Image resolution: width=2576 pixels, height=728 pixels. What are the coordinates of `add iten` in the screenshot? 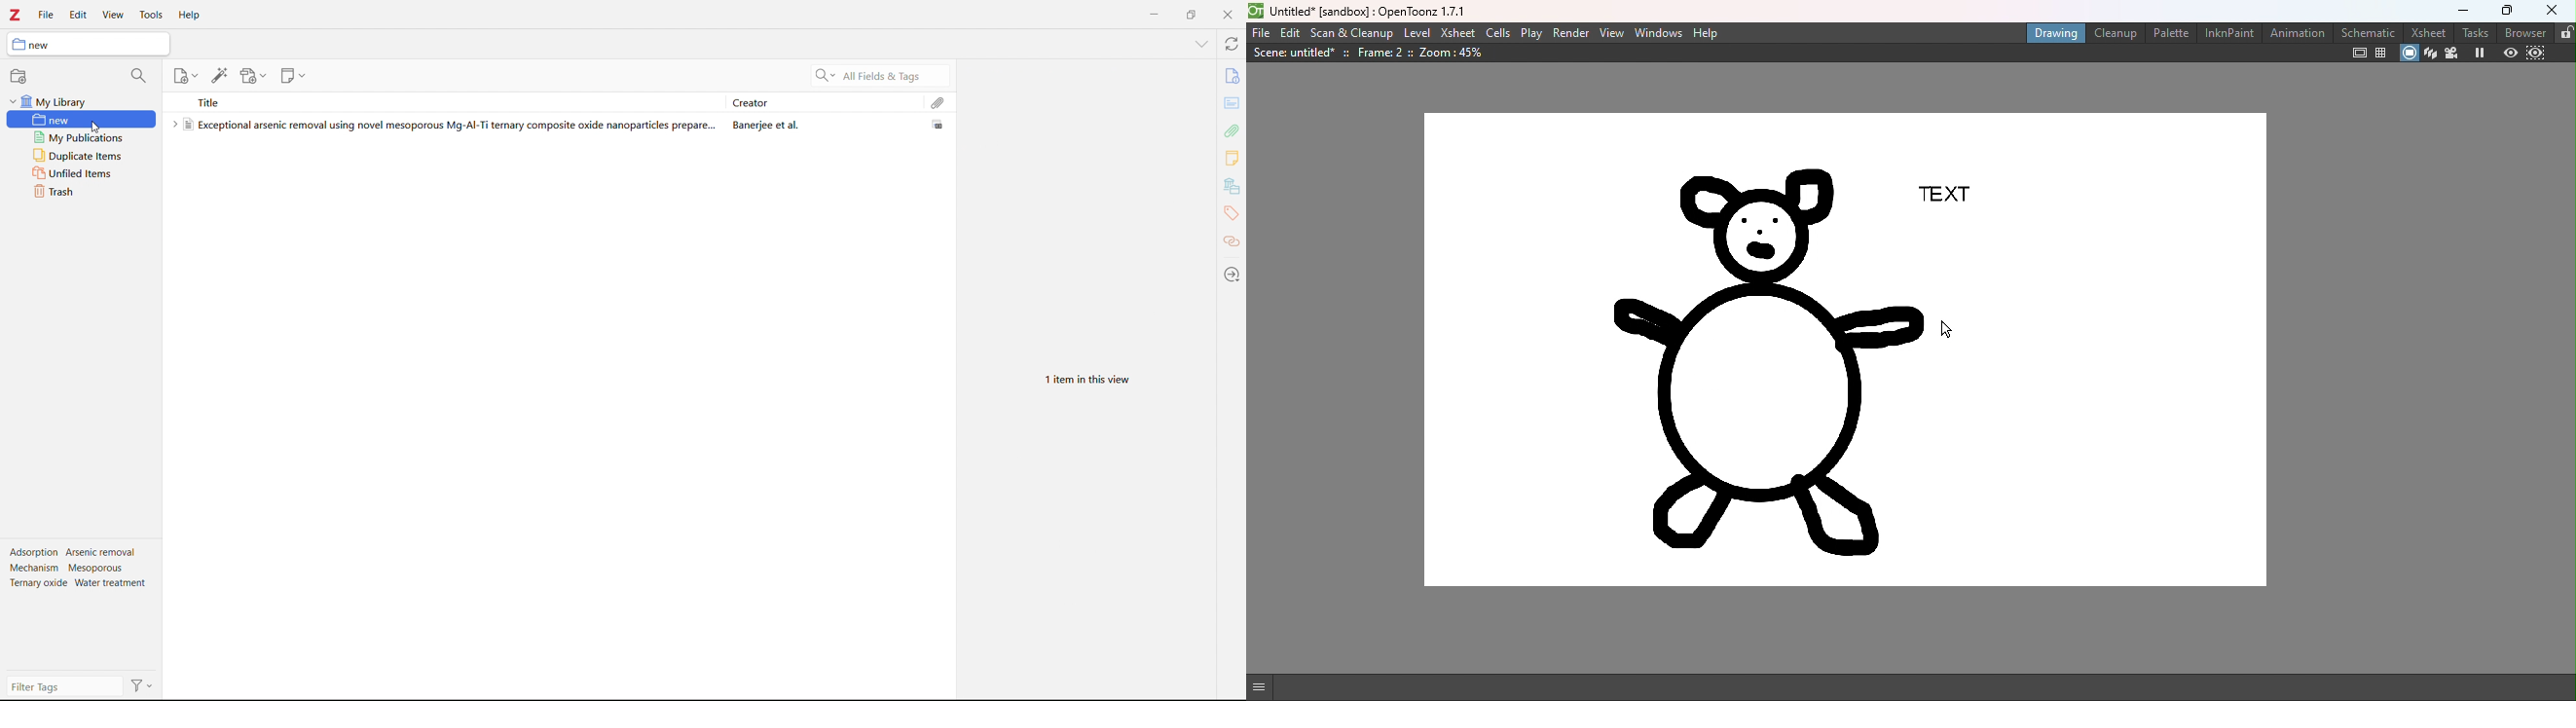 It's located at (185, 75).